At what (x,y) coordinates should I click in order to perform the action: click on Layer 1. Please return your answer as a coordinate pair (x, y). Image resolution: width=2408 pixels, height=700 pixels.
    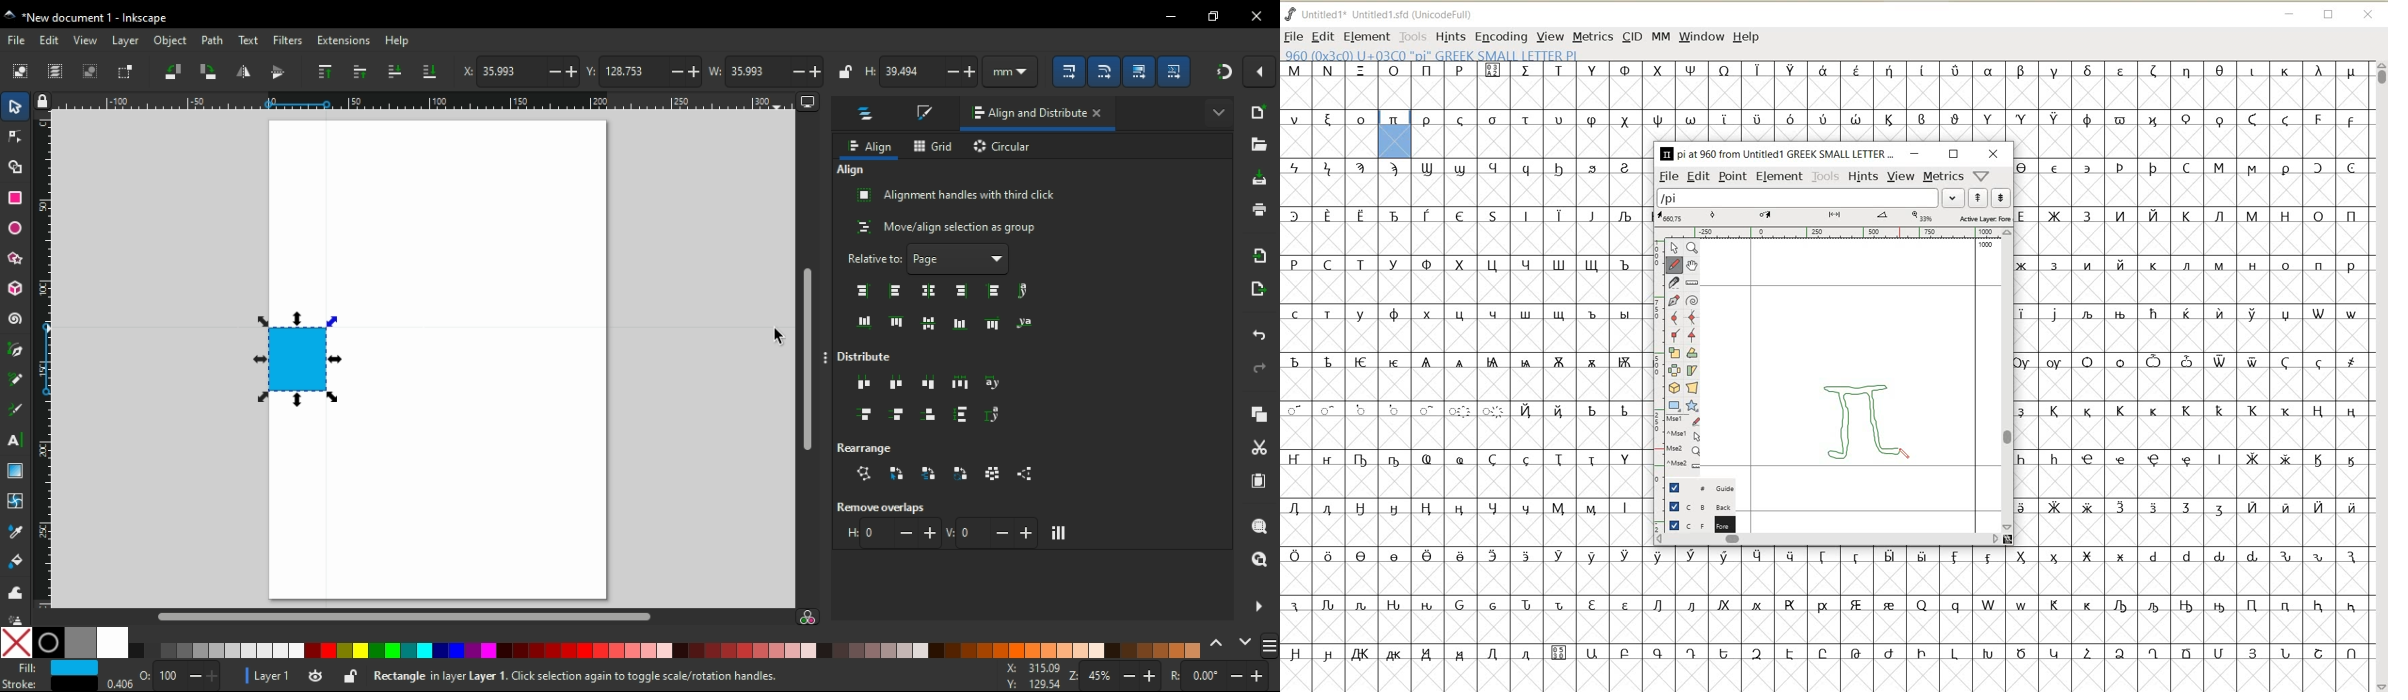
    Looking at the image, I should click on (270, 675).